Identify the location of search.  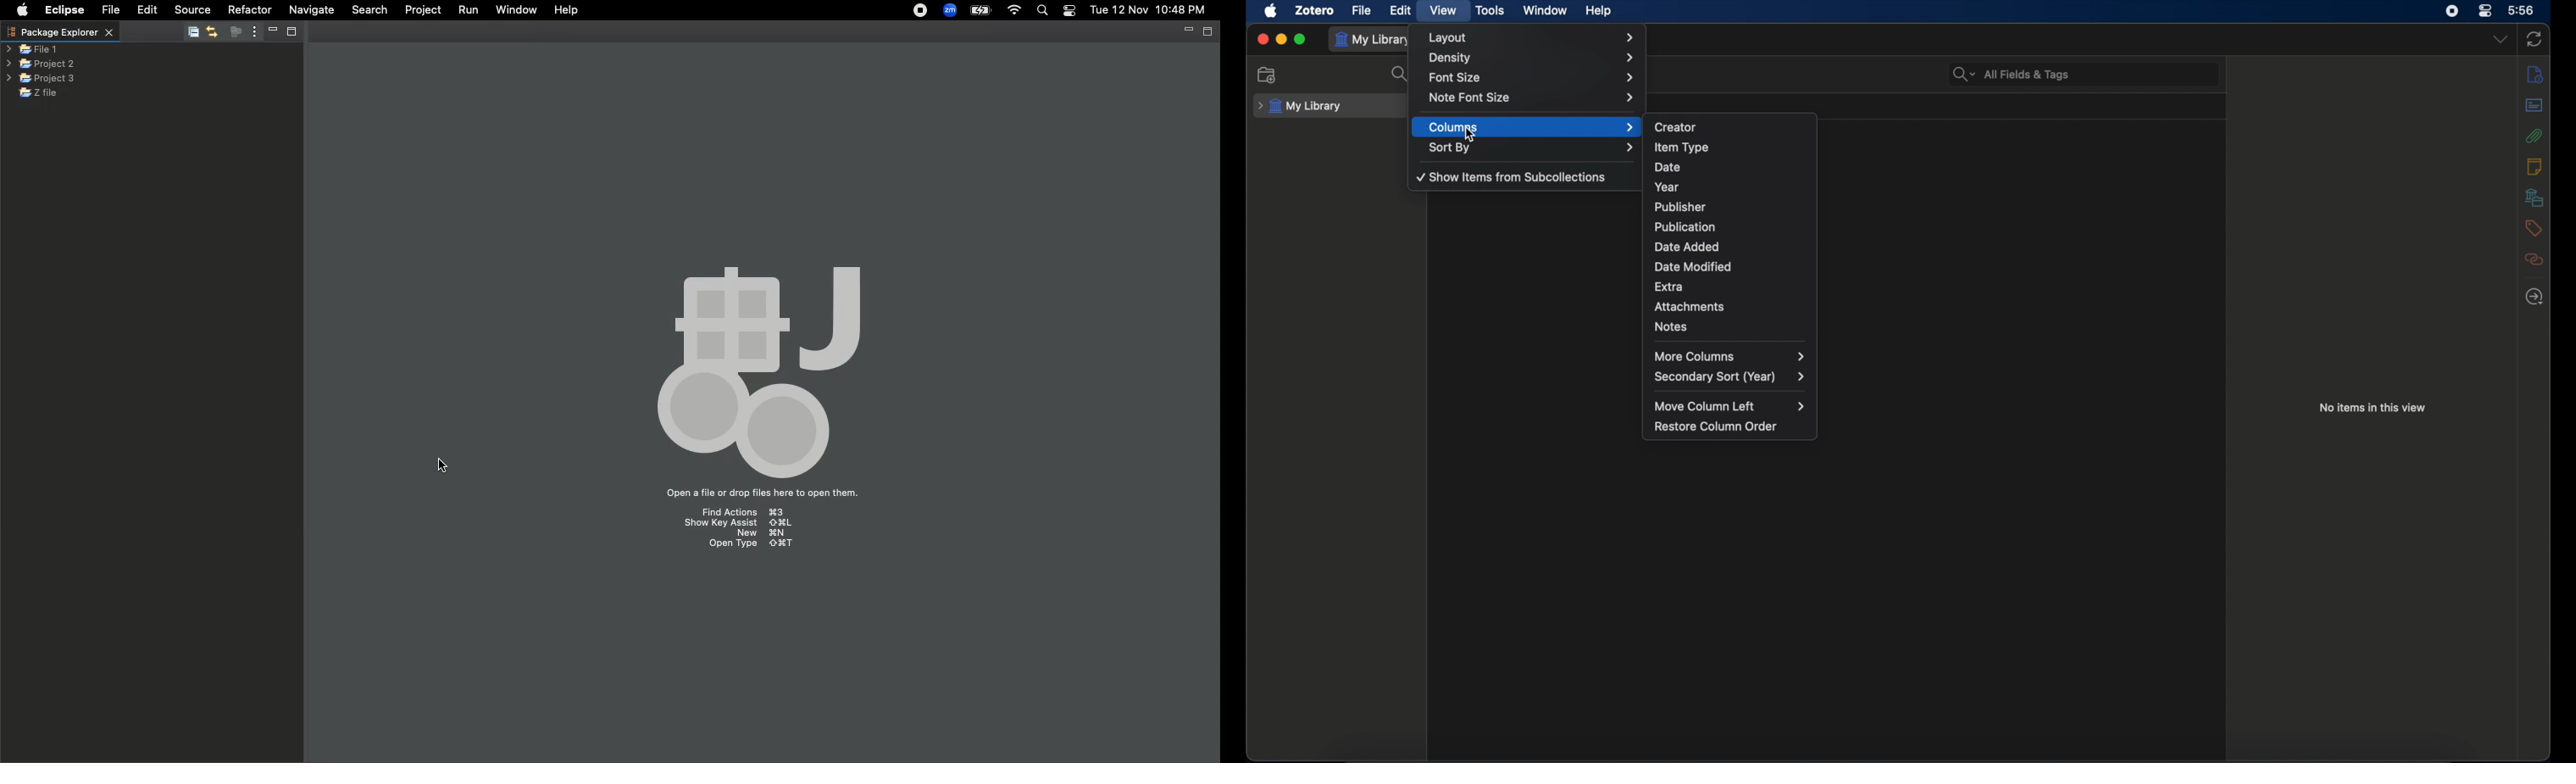
(1401, 75).